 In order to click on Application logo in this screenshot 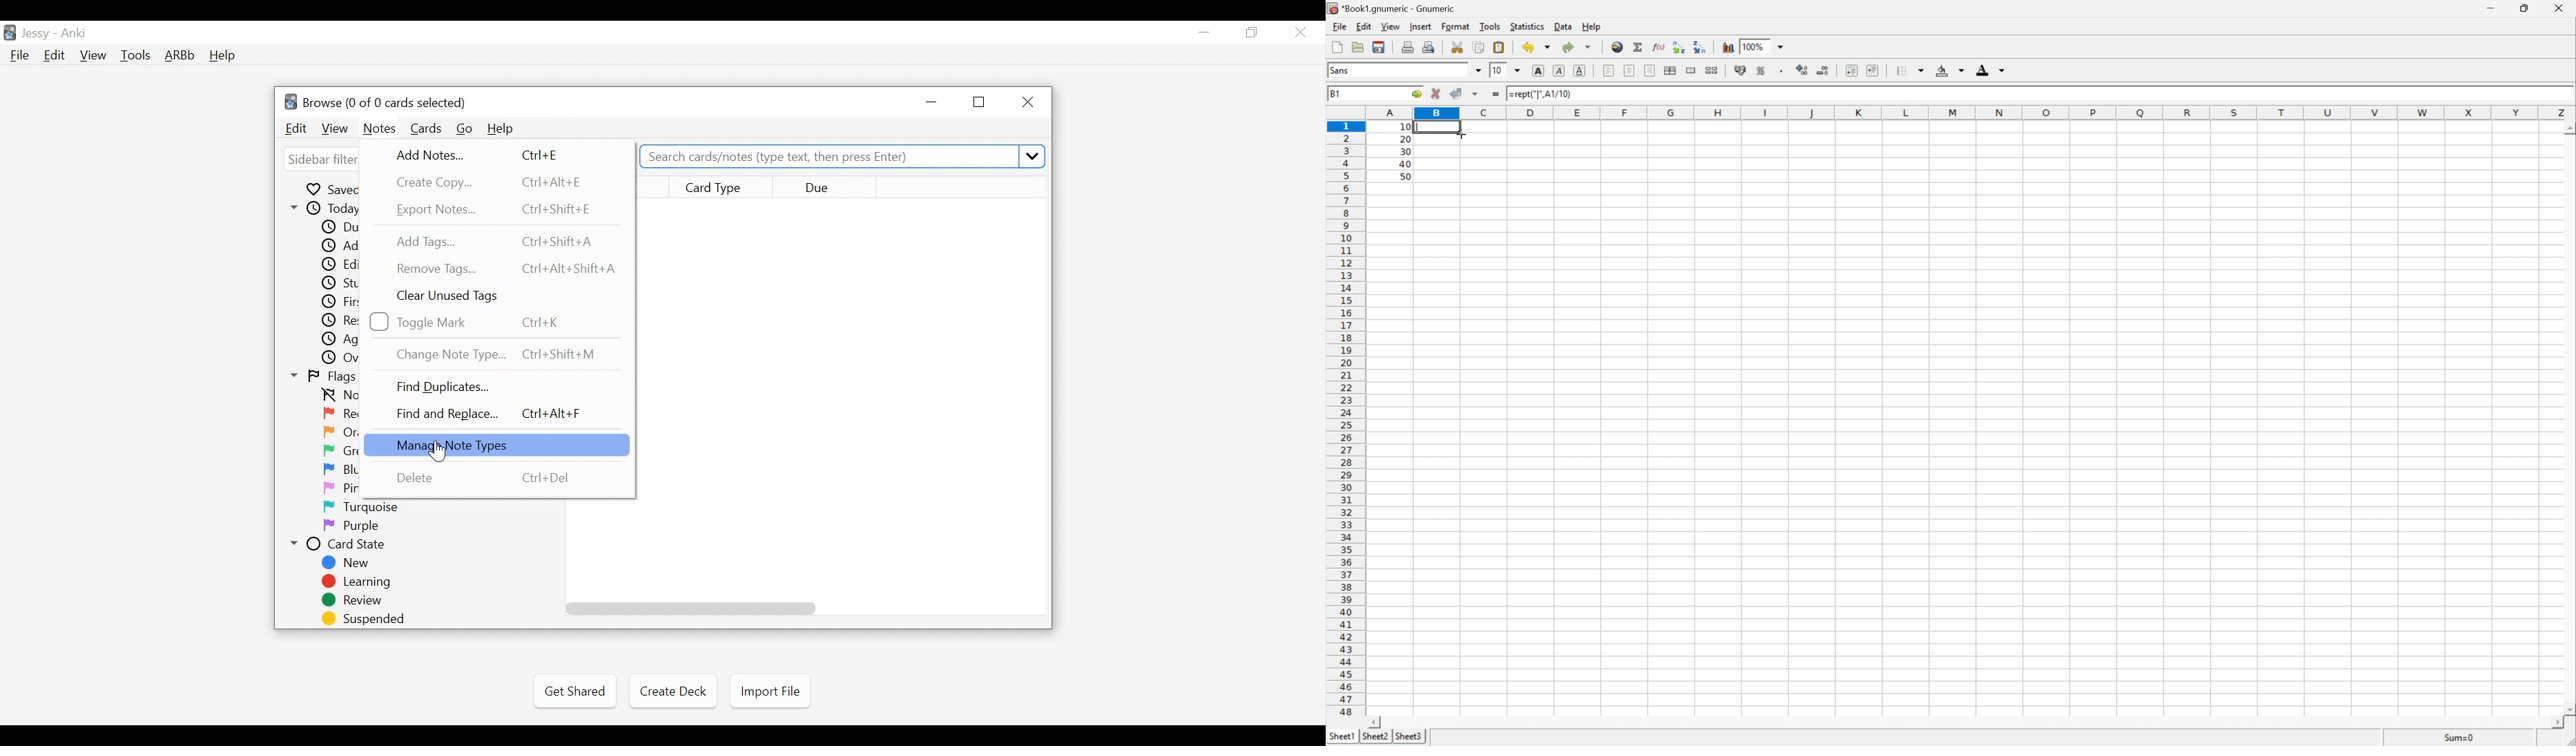, I will do `click(291, 101)`.